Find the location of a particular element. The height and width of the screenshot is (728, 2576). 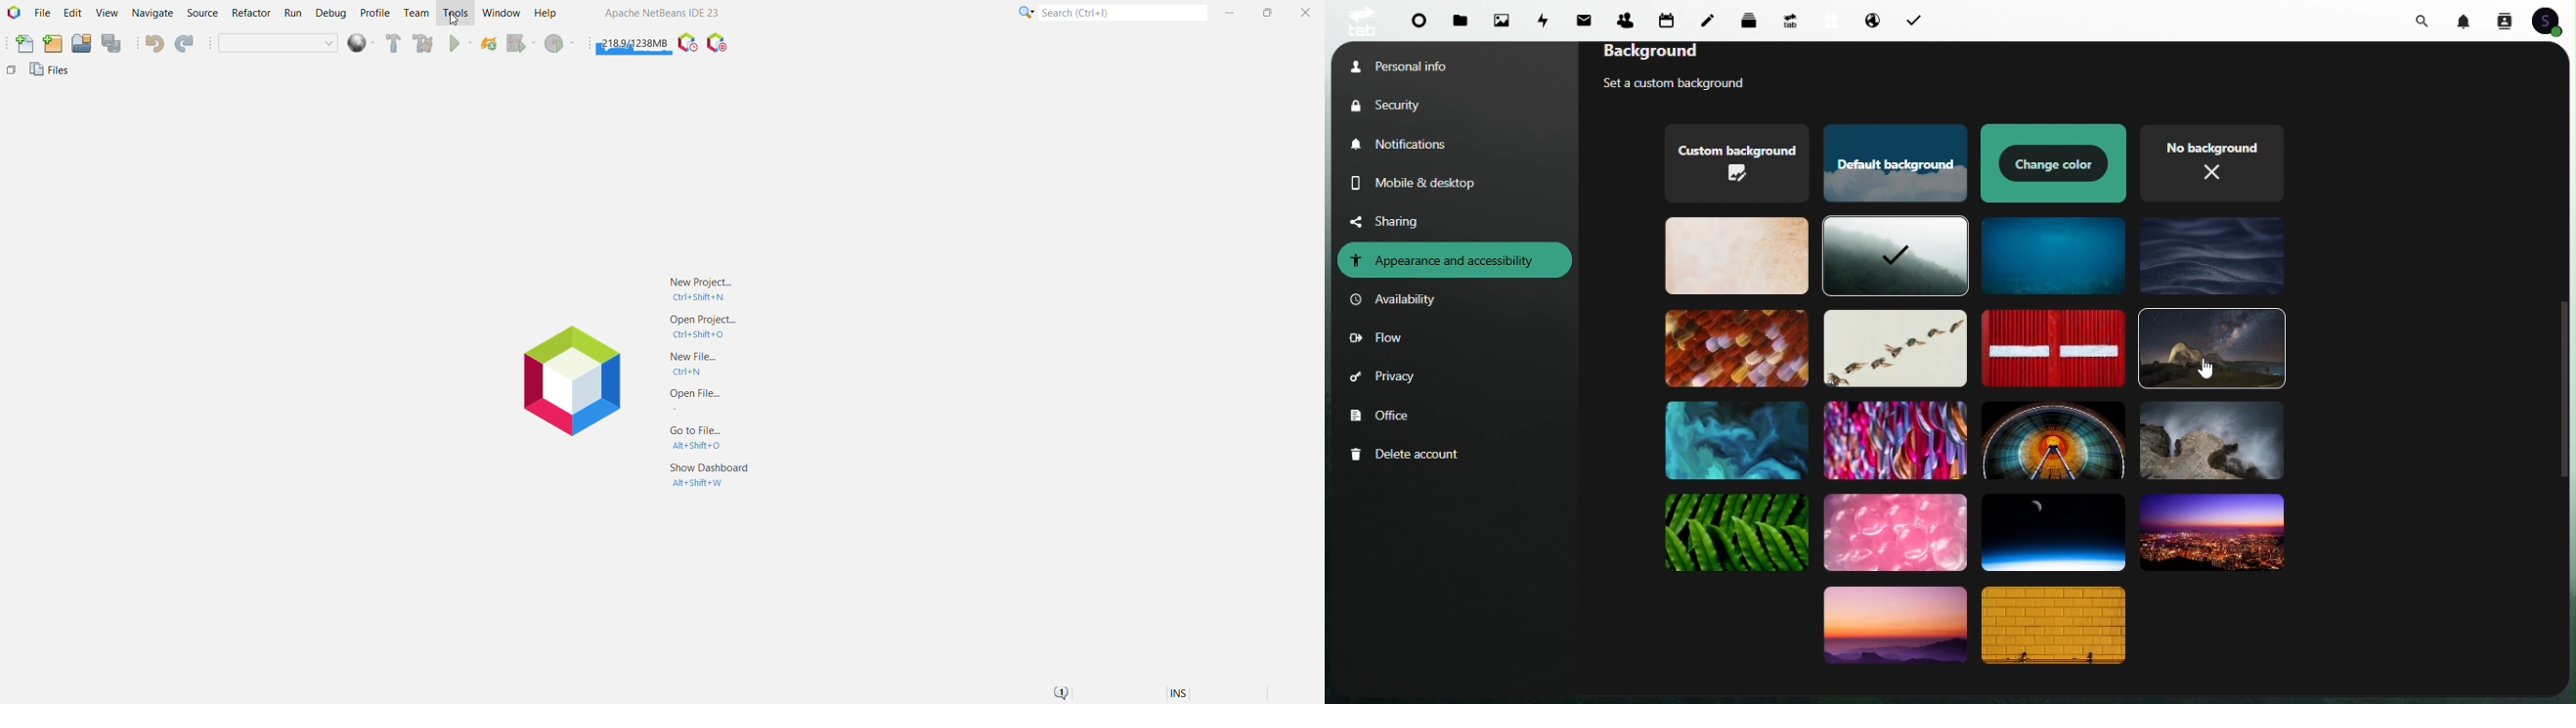

Delete account is located at coordinates (1409, 455).